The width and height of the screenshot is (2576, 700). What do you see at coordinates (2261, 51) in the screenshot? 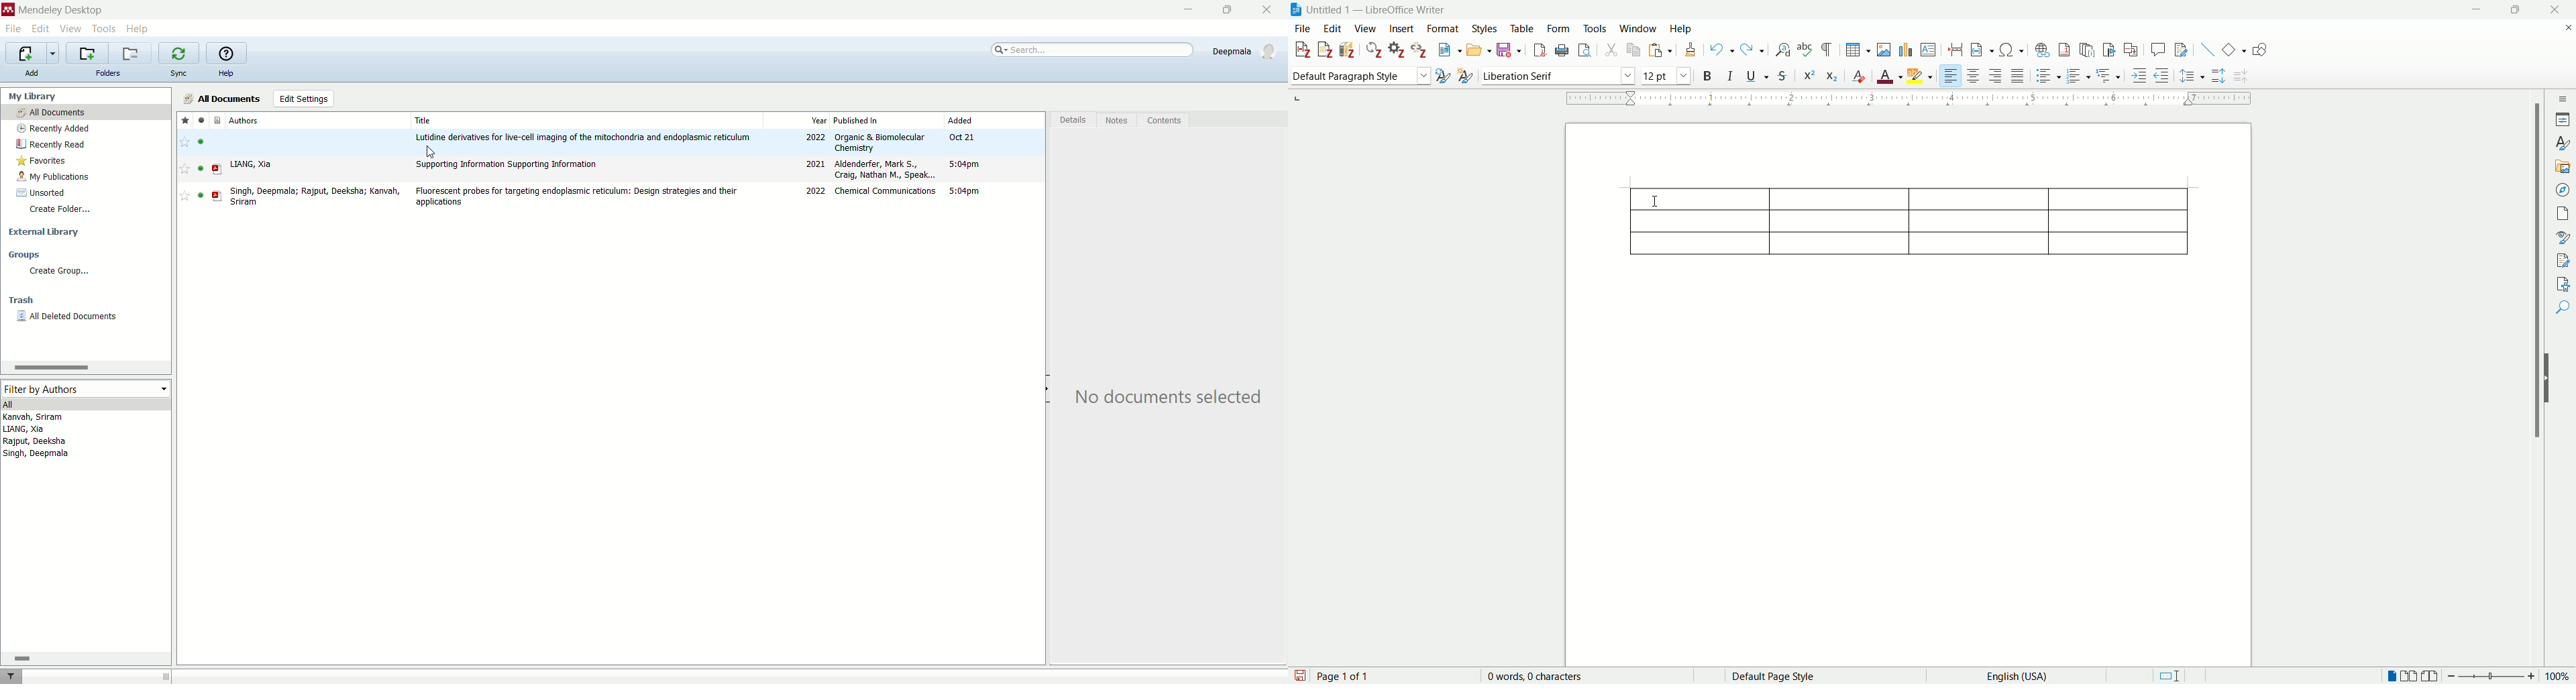
I see `draw function` at bounding box center [2261, 51].